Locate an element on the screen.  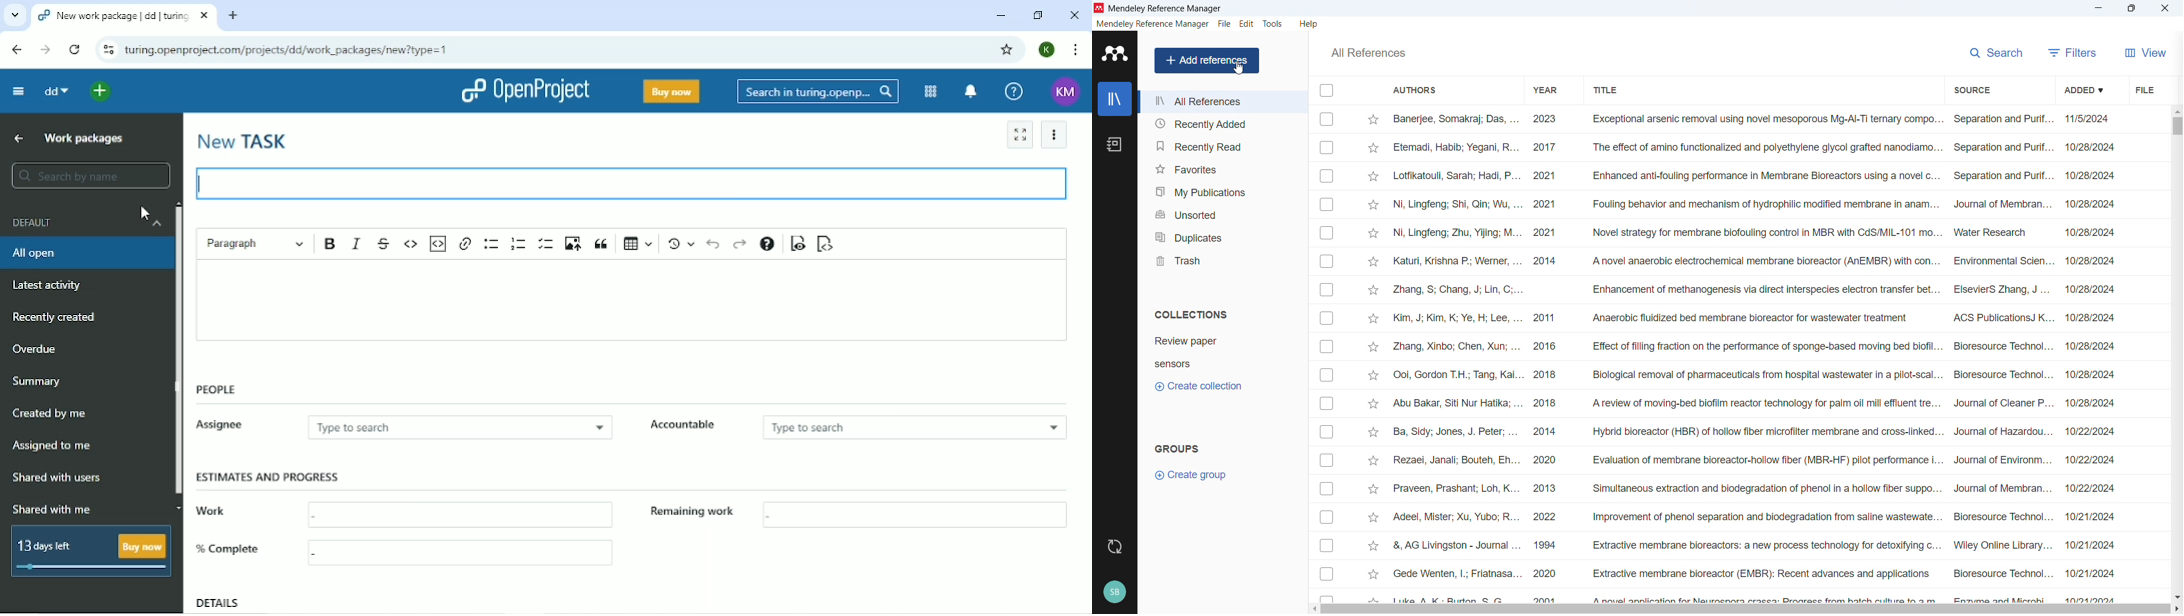
Redo is located at coordinates (741, 244).